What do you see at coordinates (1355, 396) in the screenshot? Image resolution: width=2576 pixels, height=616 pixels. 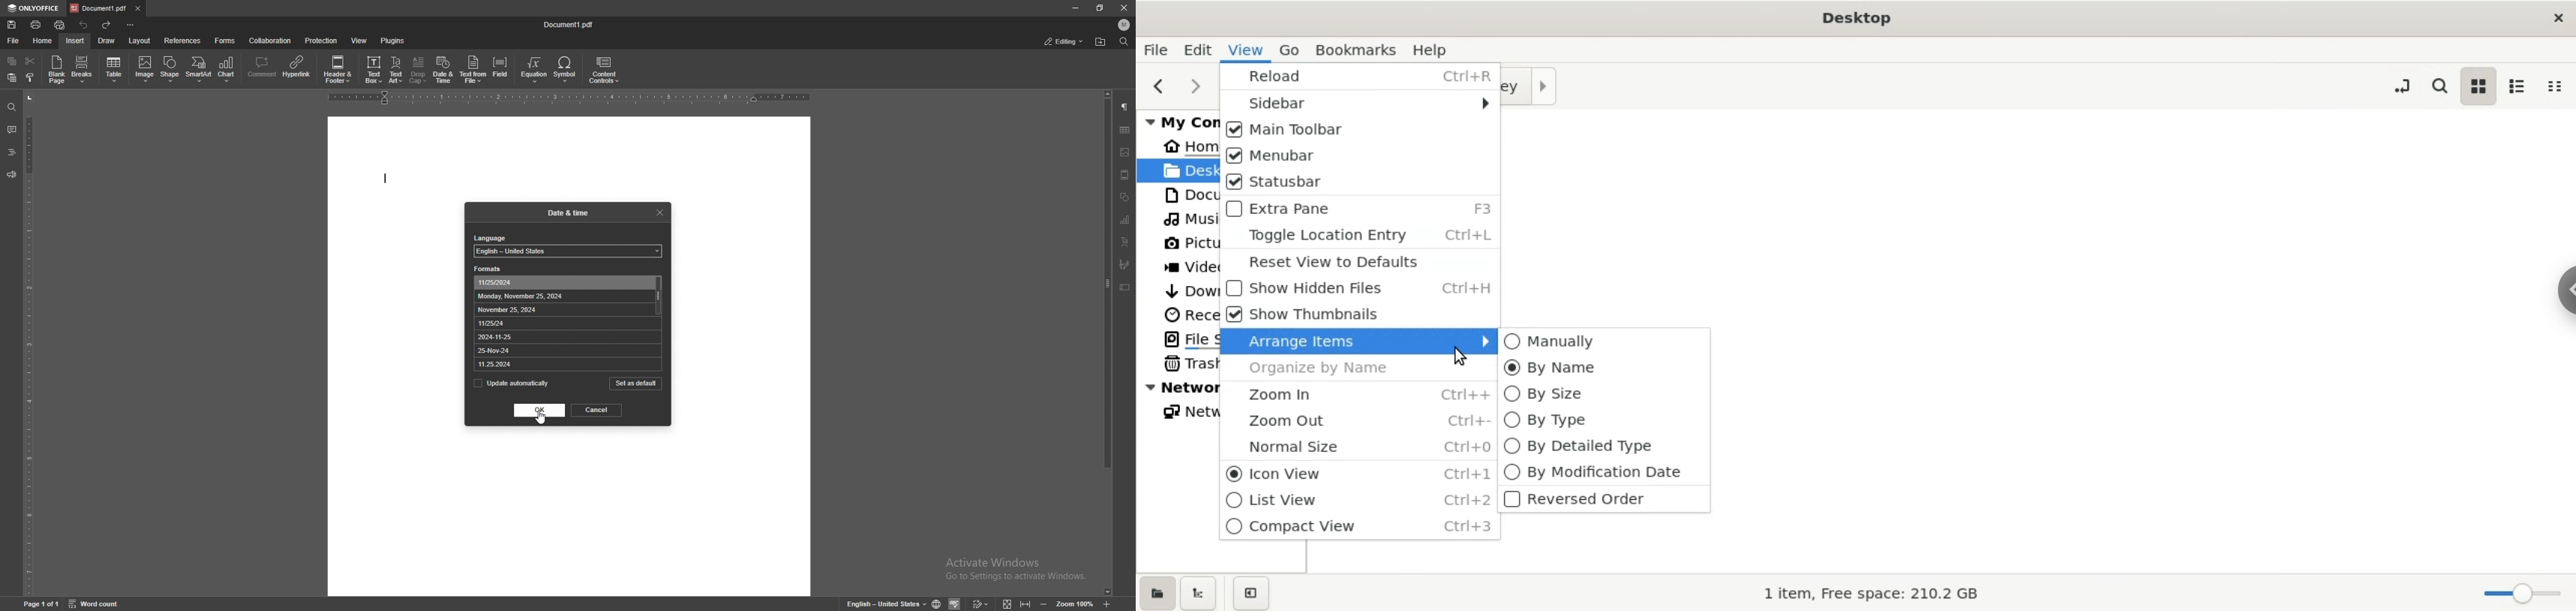 I see `zoom in` at bounding box center [1355, 396].